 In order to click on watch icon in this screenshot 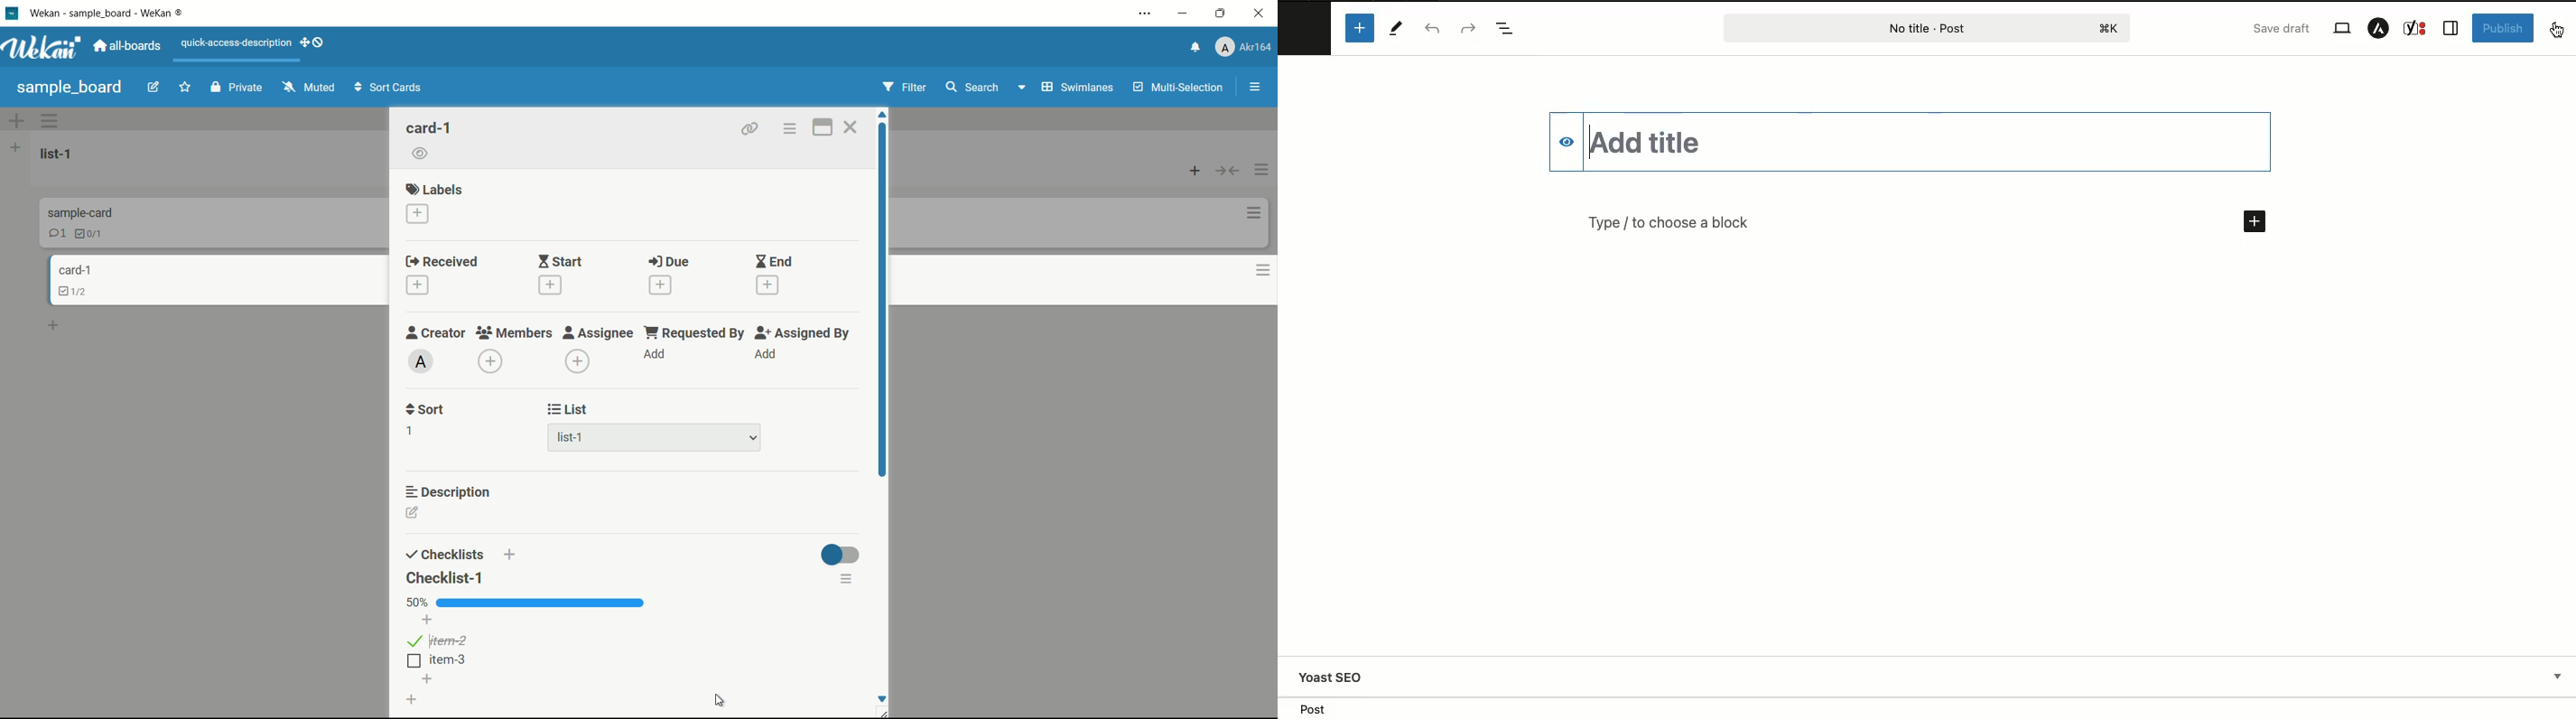, I will do `click(420, 153)`.